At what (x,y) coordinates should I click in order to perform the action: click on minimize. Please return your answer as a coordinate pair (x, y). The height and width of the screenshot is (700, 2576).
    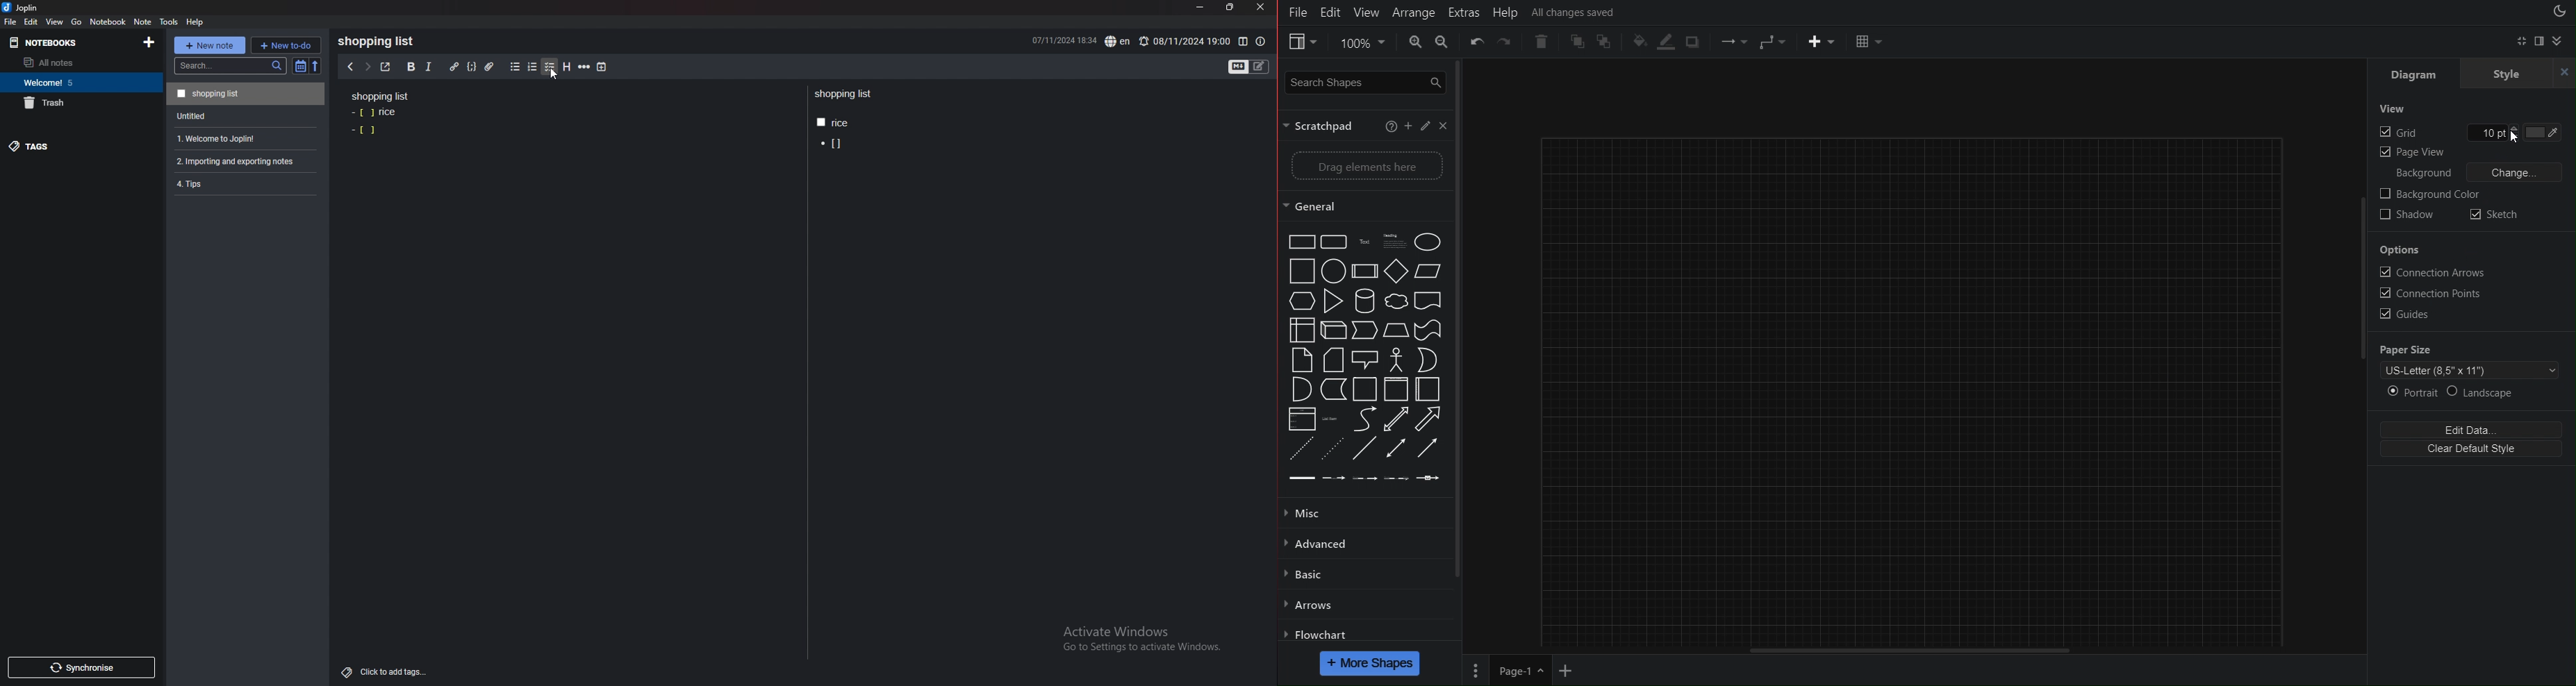
    Looking at the image, I should click on (1200, 7).